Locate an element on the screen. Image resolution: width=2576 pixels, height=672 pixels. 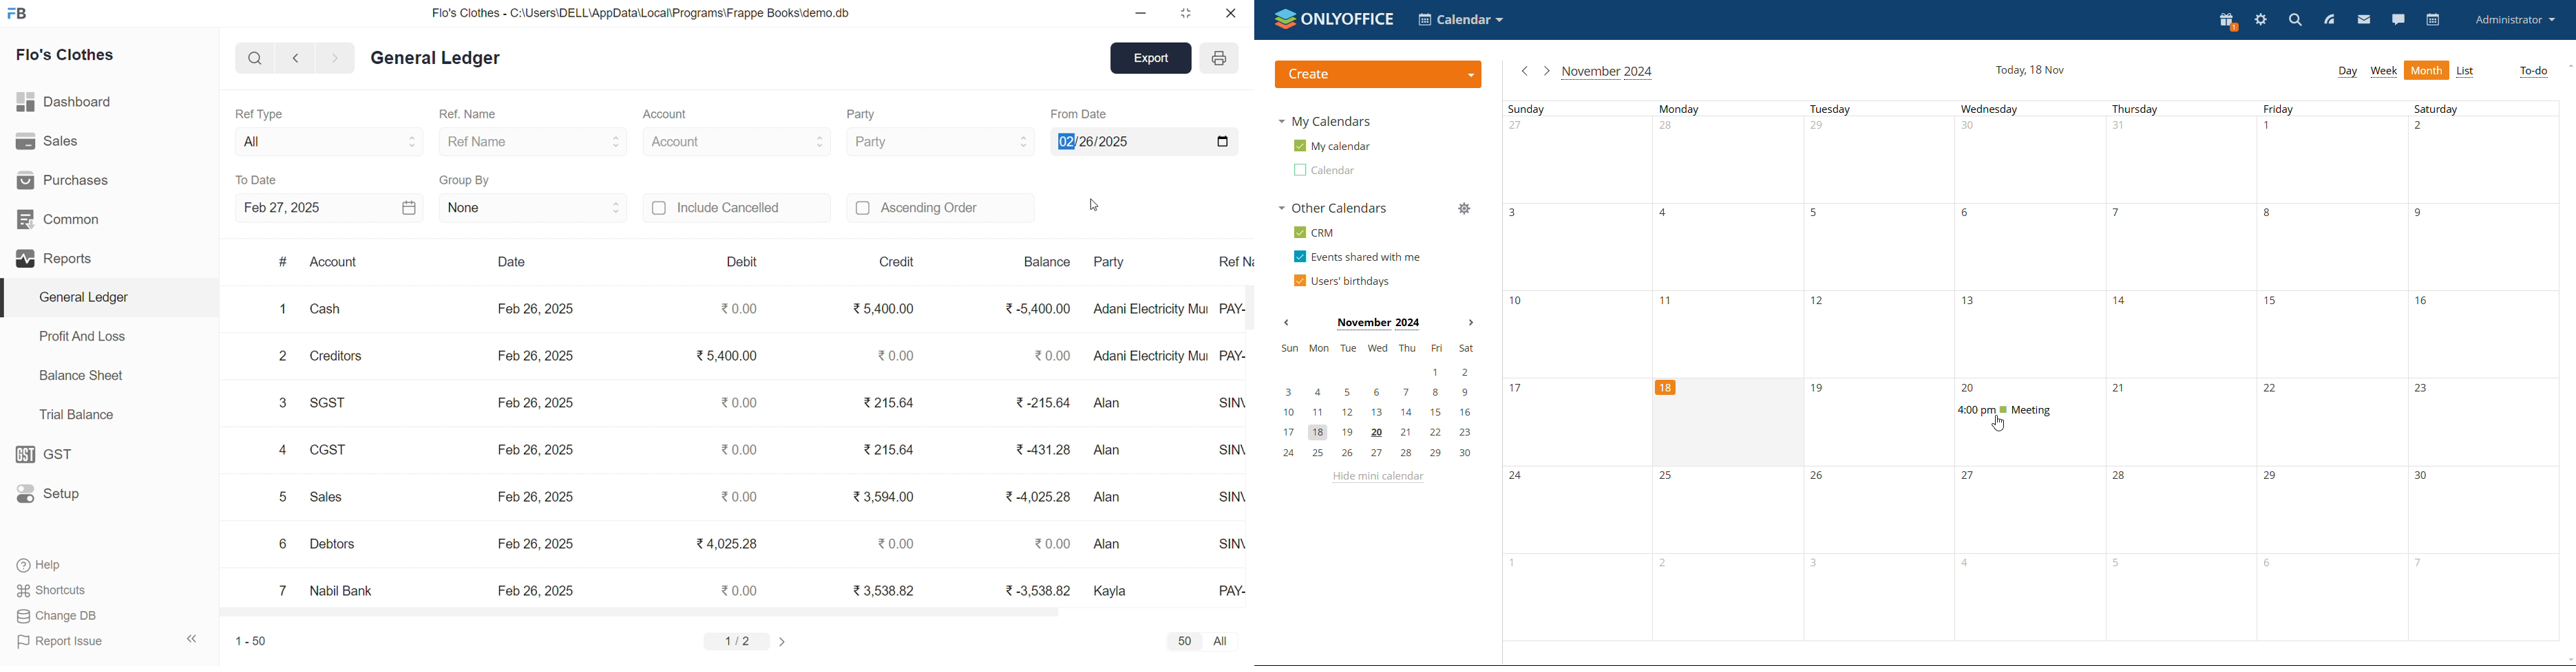
Account is located at coordinates (664, 116).